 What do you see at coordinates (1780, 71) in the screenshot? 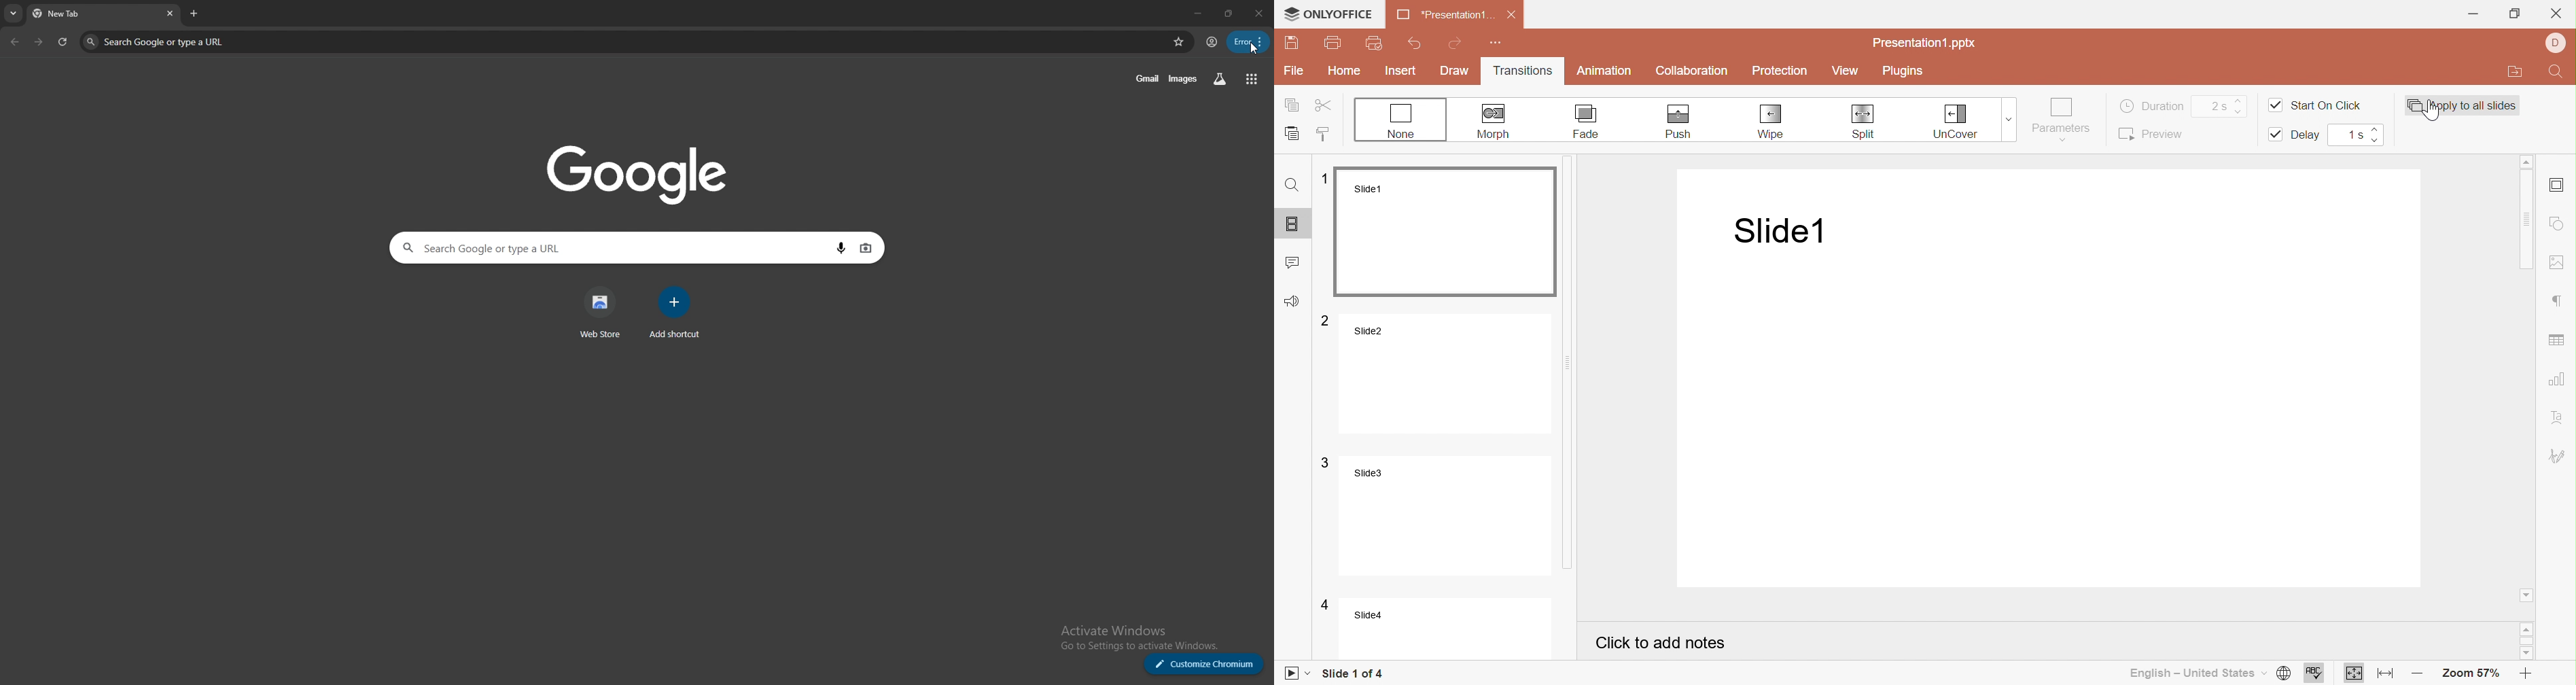
I see `Protection` at bounding box center [1780, 71].